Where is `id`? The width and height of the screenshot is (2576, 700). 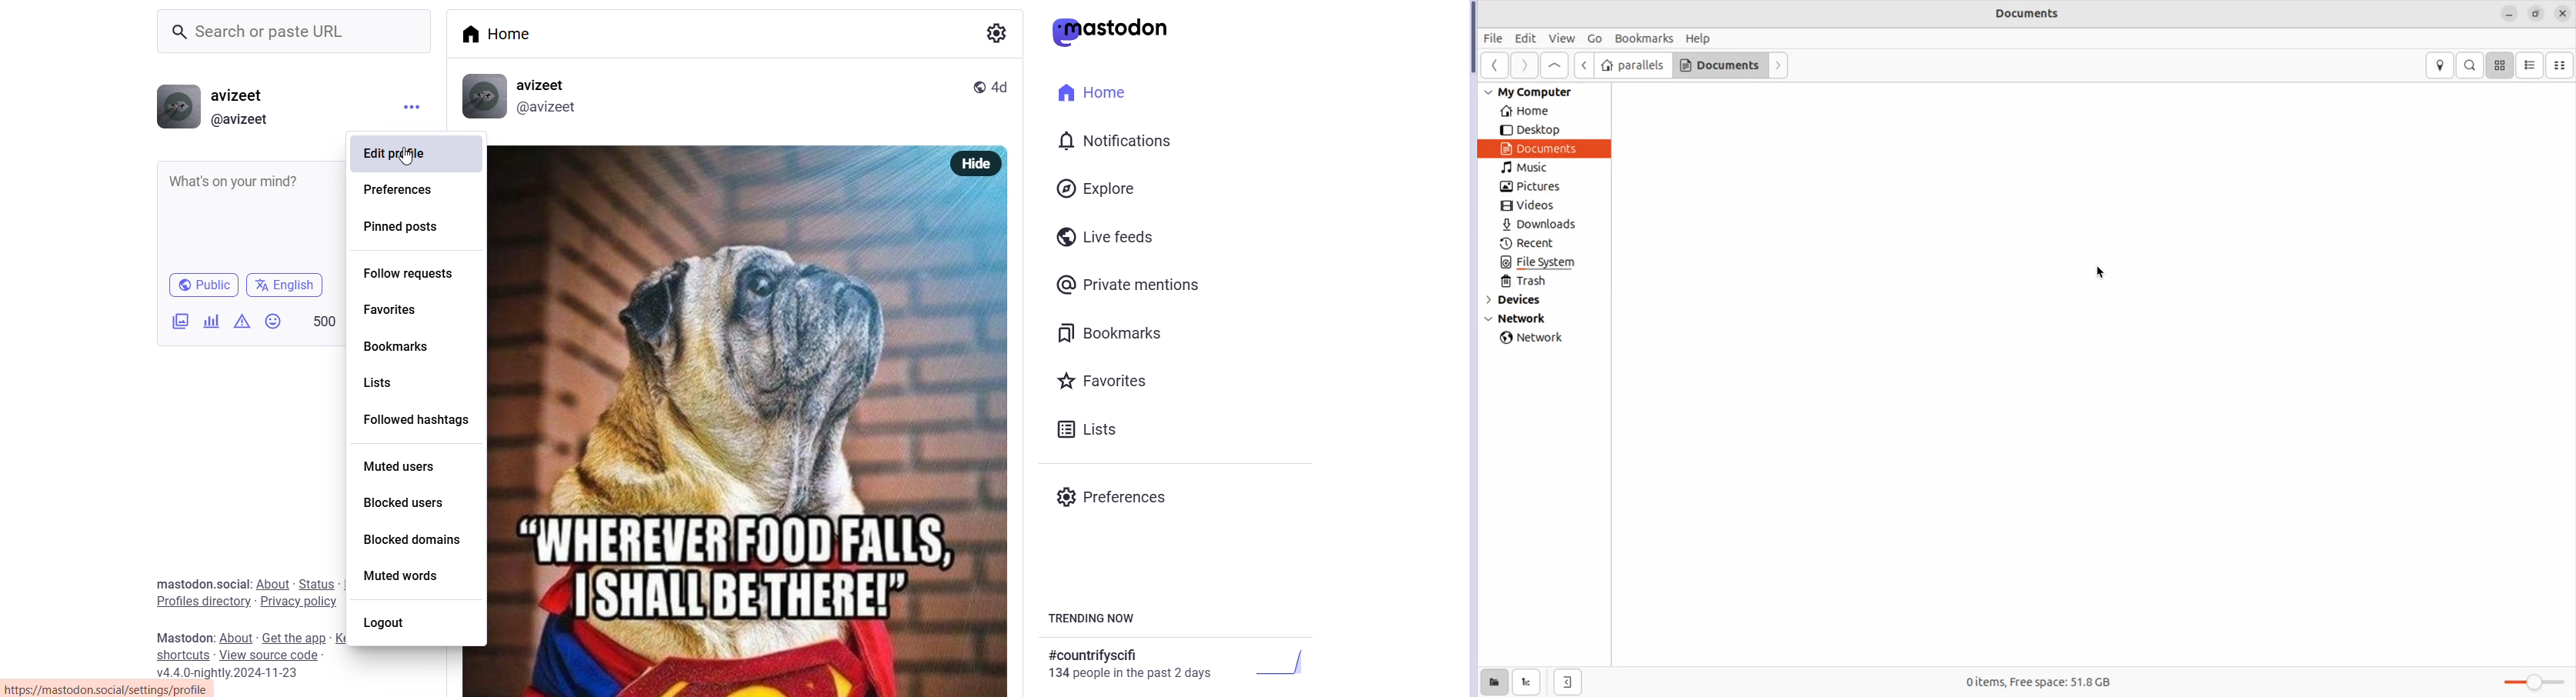 id is located at coordinates (242, 120).